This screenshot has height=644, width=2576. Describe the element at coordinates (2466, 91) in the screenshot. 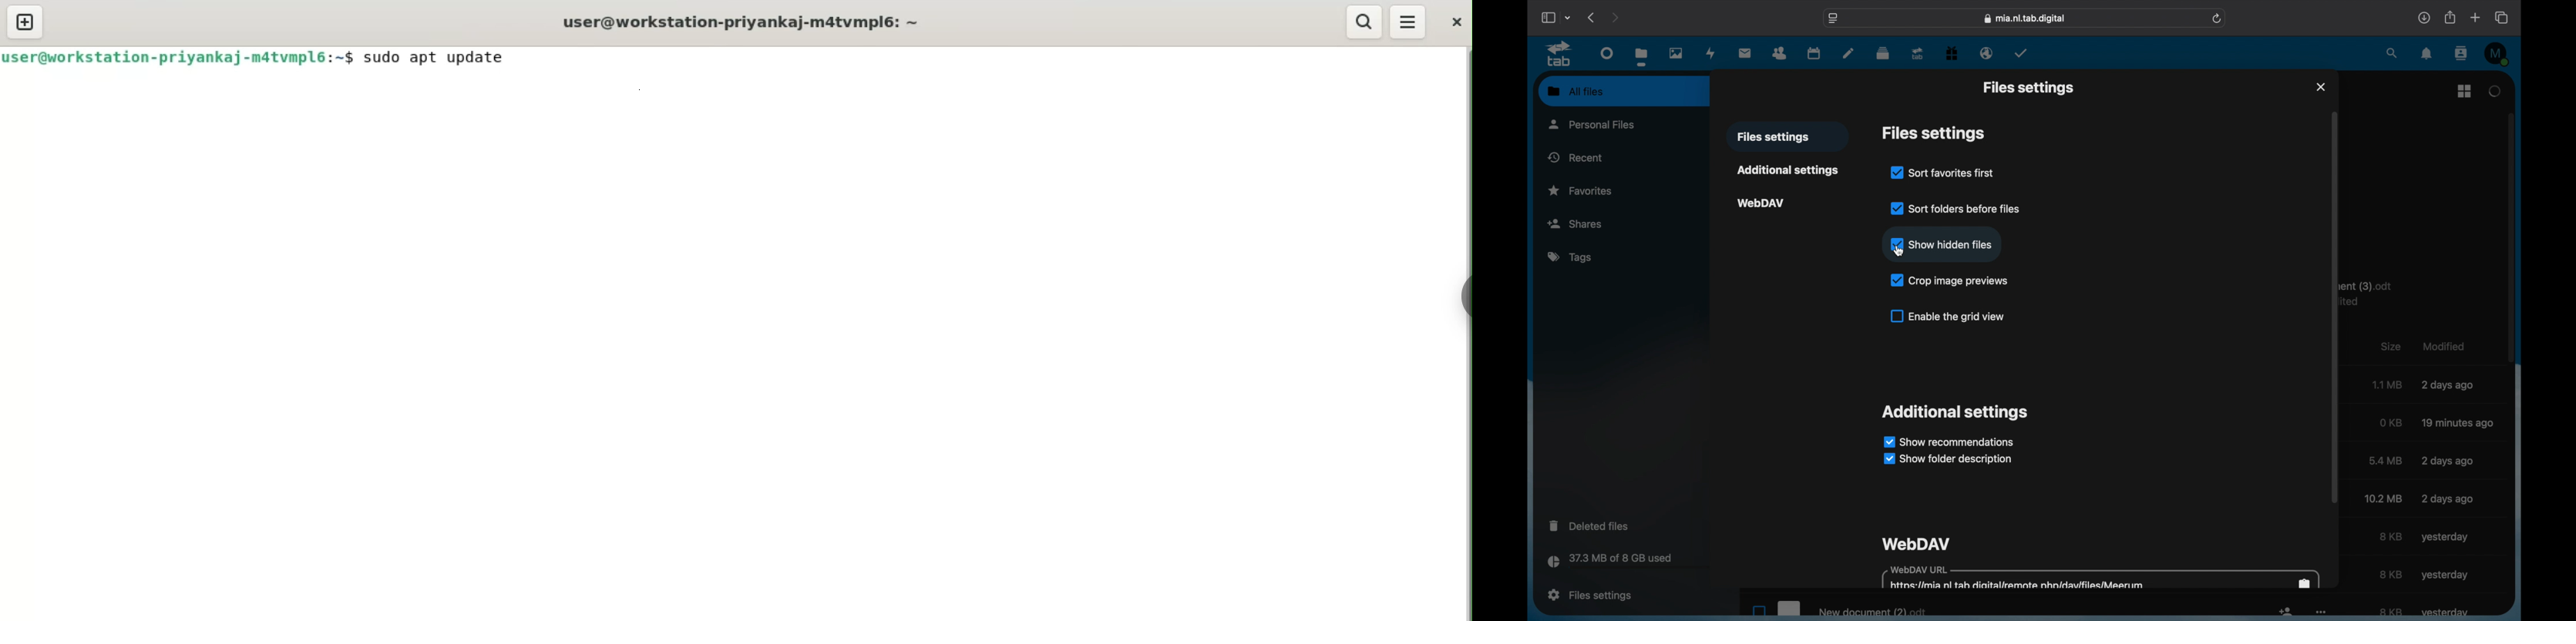

I see `grid view` at that location.